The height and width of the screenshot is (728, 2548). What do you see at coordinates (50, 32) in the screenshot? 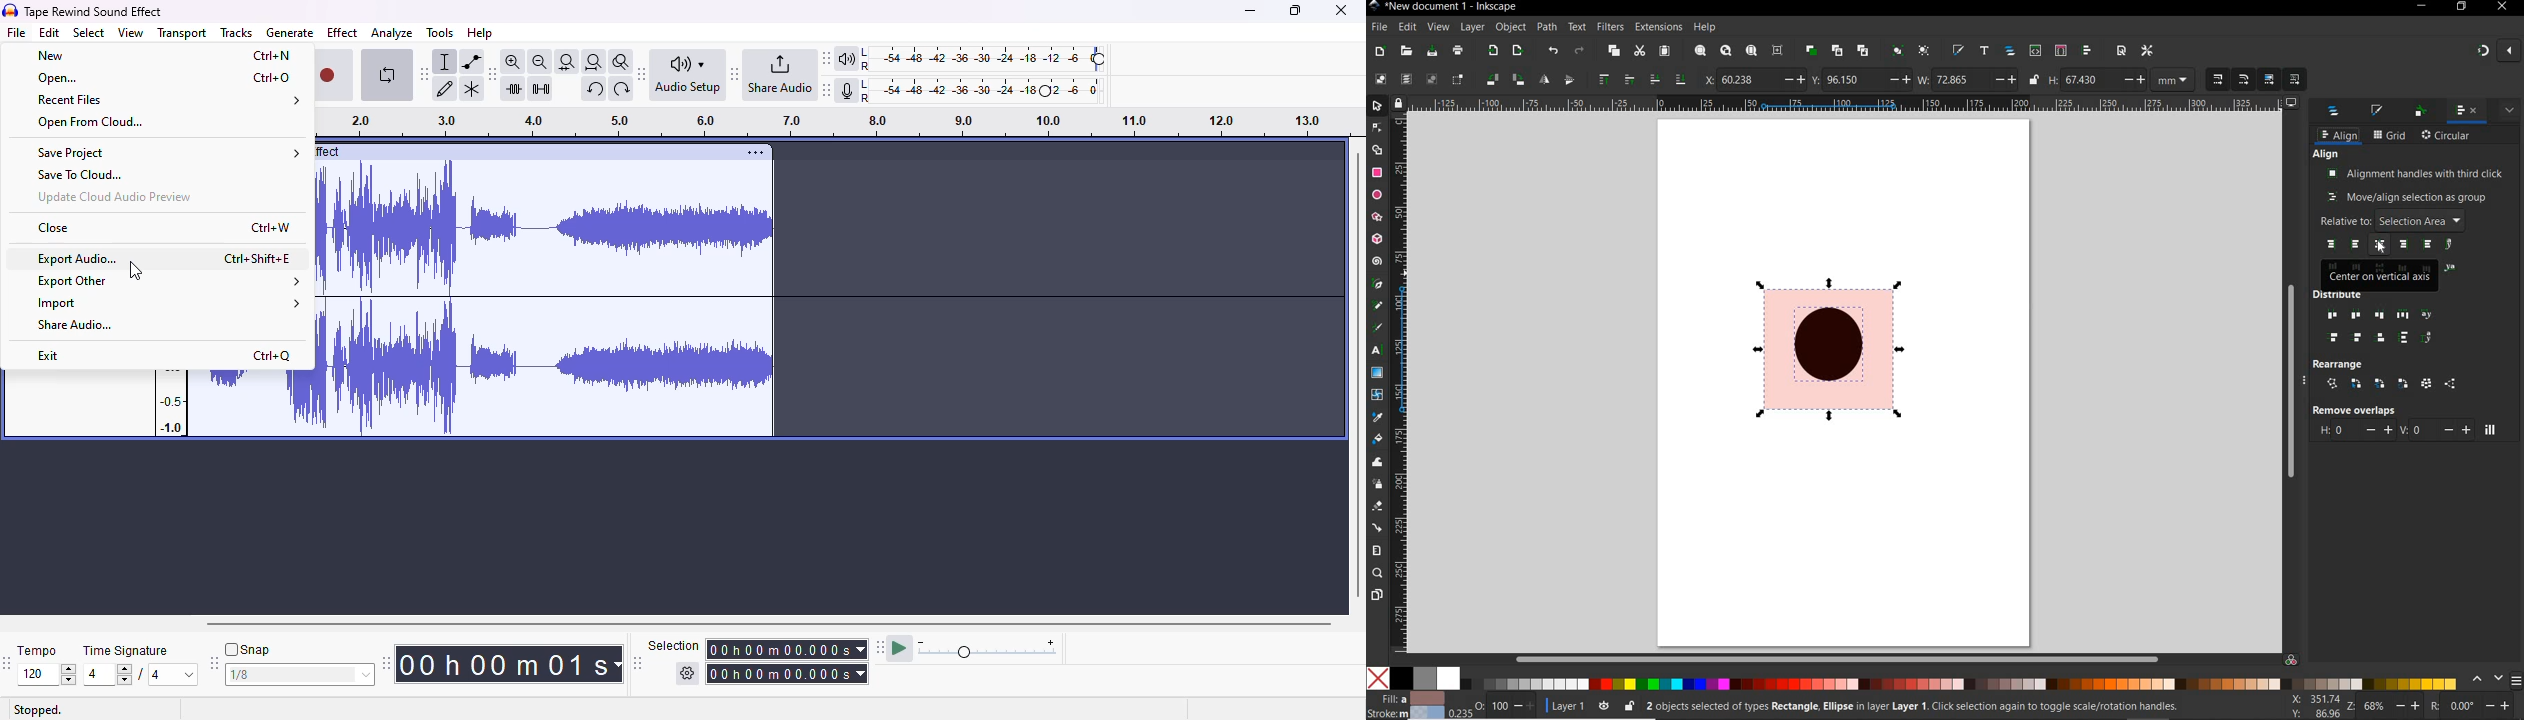
I see `edit` at bounding box center [50, 32].